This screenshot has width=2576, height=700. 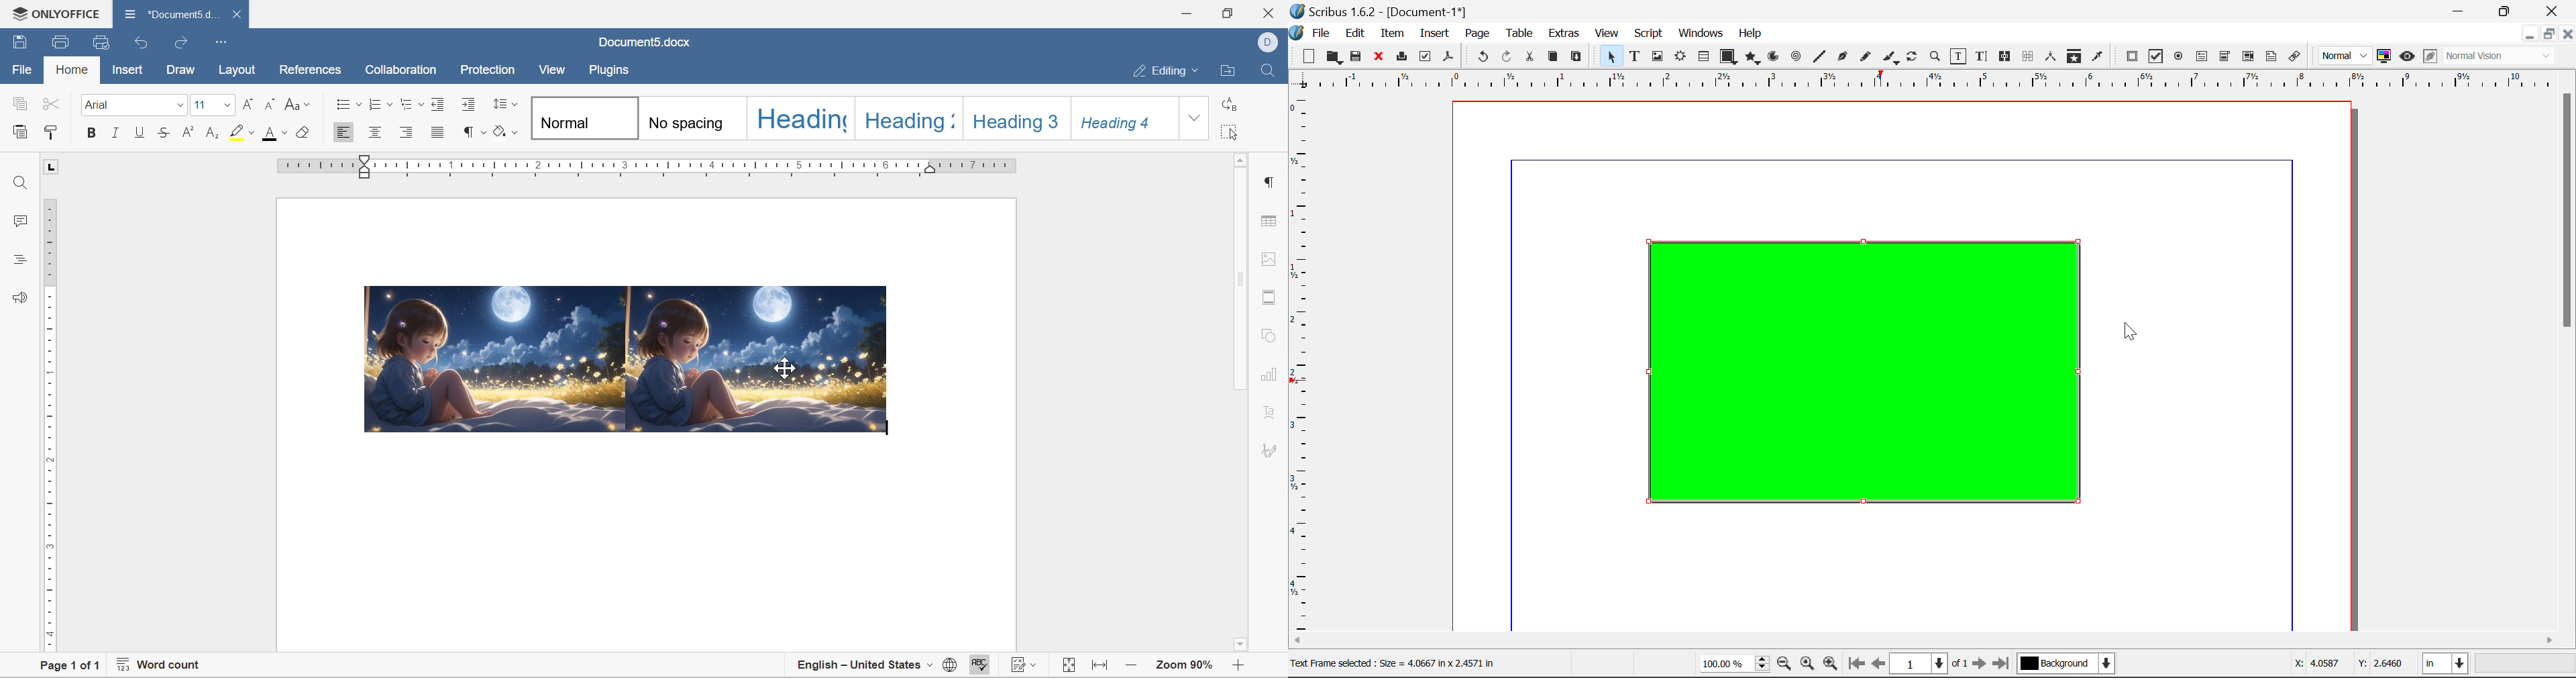 I want to click on Line, so click(x=1819, y=56).